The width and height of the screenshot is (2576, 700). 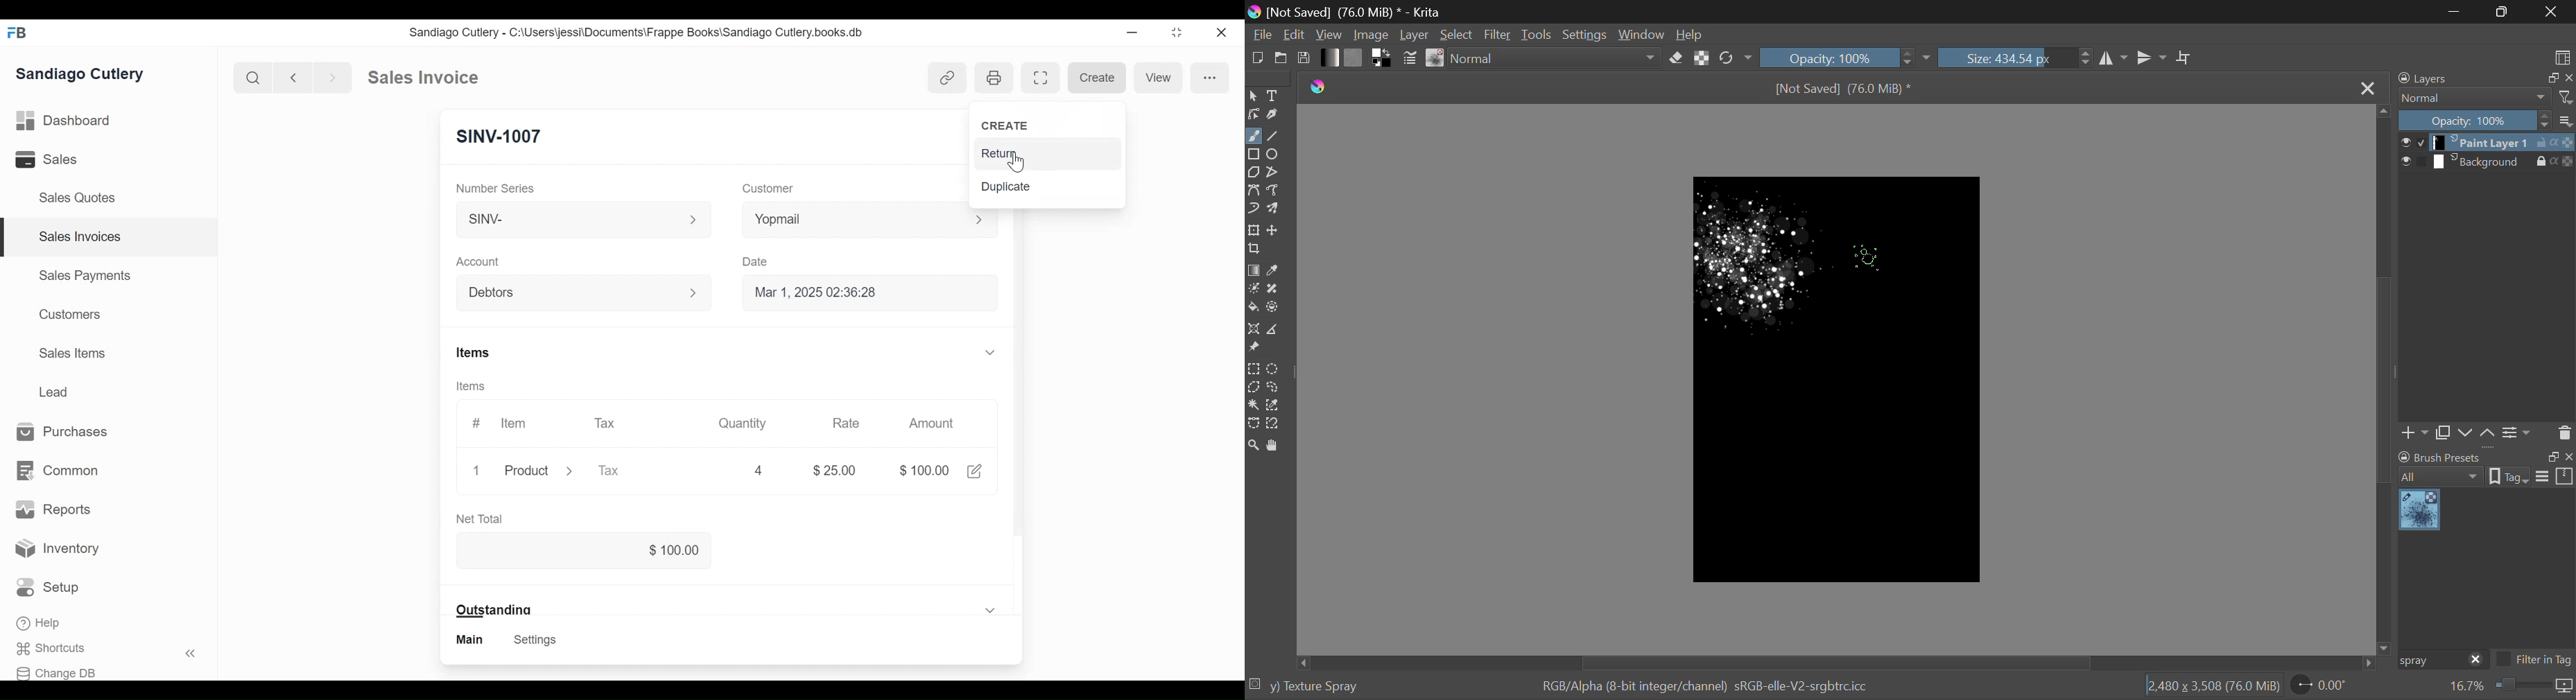 I want to click on Layer Movement up, so click(x=2488, y=435).